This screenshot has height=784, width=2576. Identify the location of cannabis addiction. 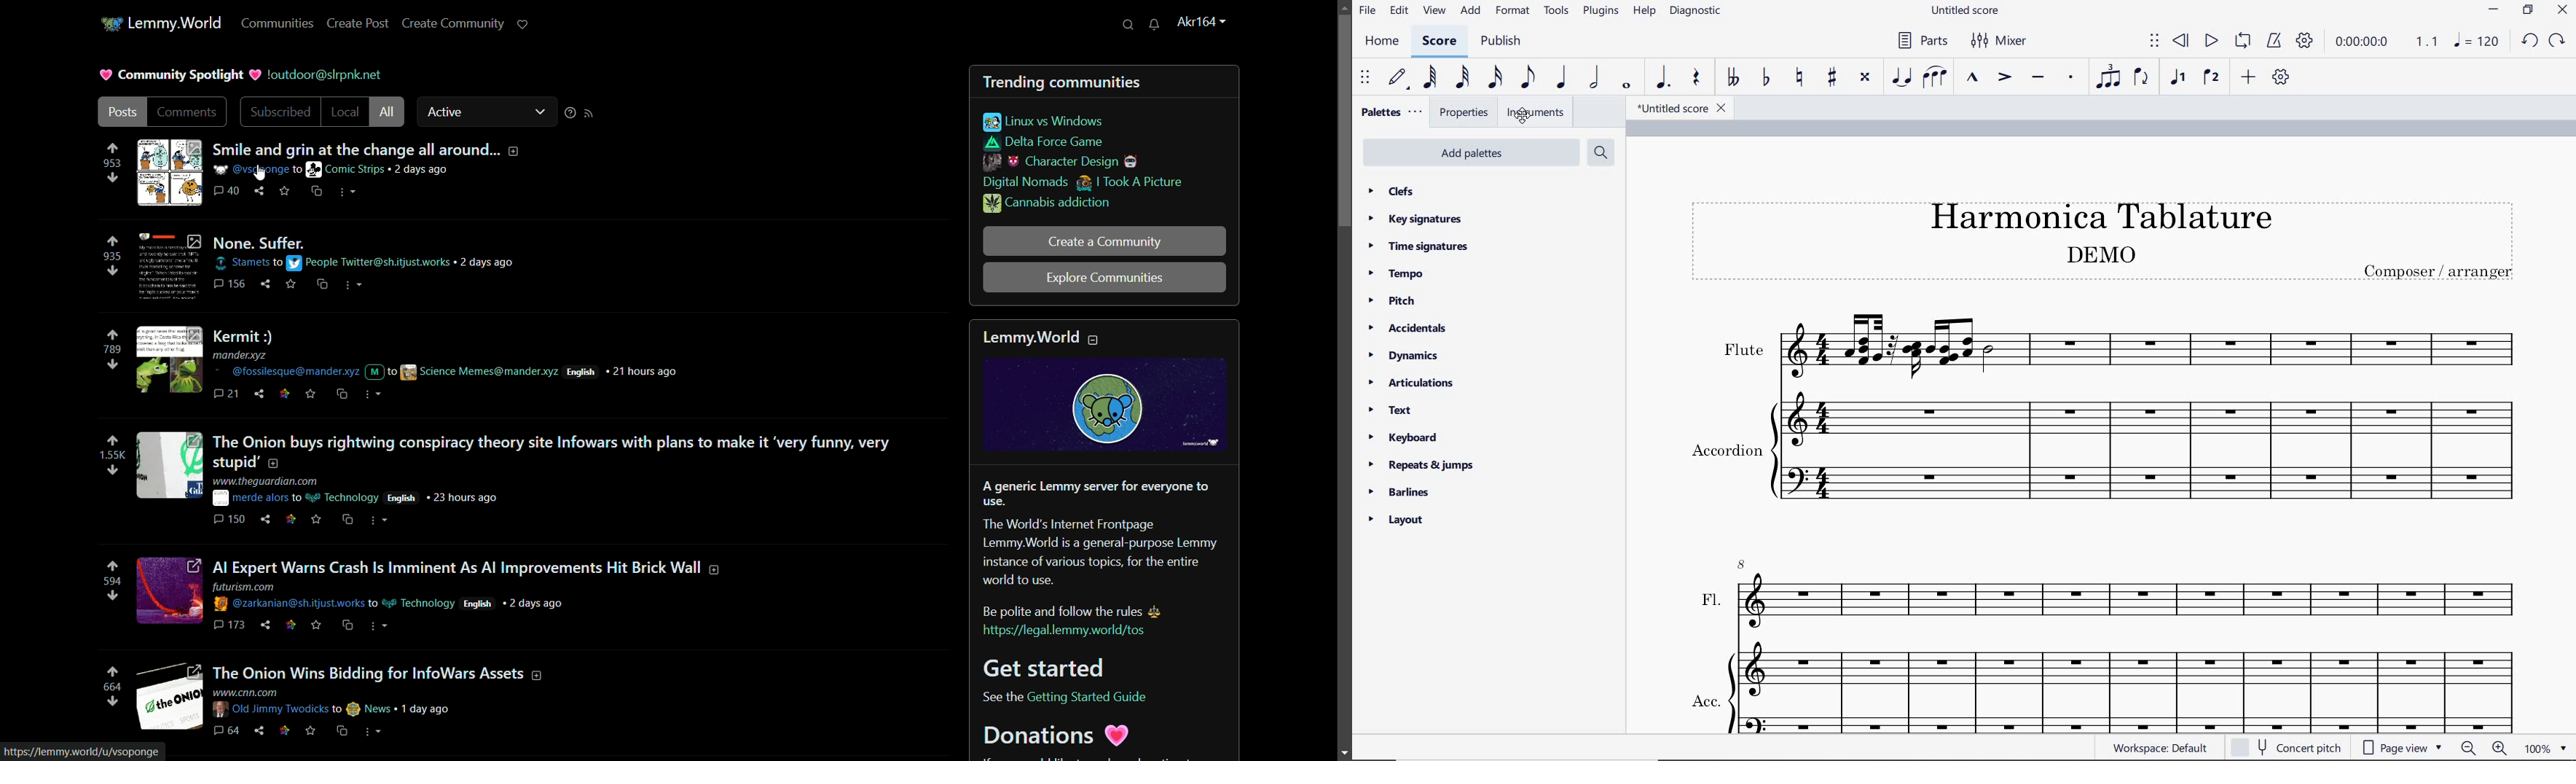
(1046, 204).